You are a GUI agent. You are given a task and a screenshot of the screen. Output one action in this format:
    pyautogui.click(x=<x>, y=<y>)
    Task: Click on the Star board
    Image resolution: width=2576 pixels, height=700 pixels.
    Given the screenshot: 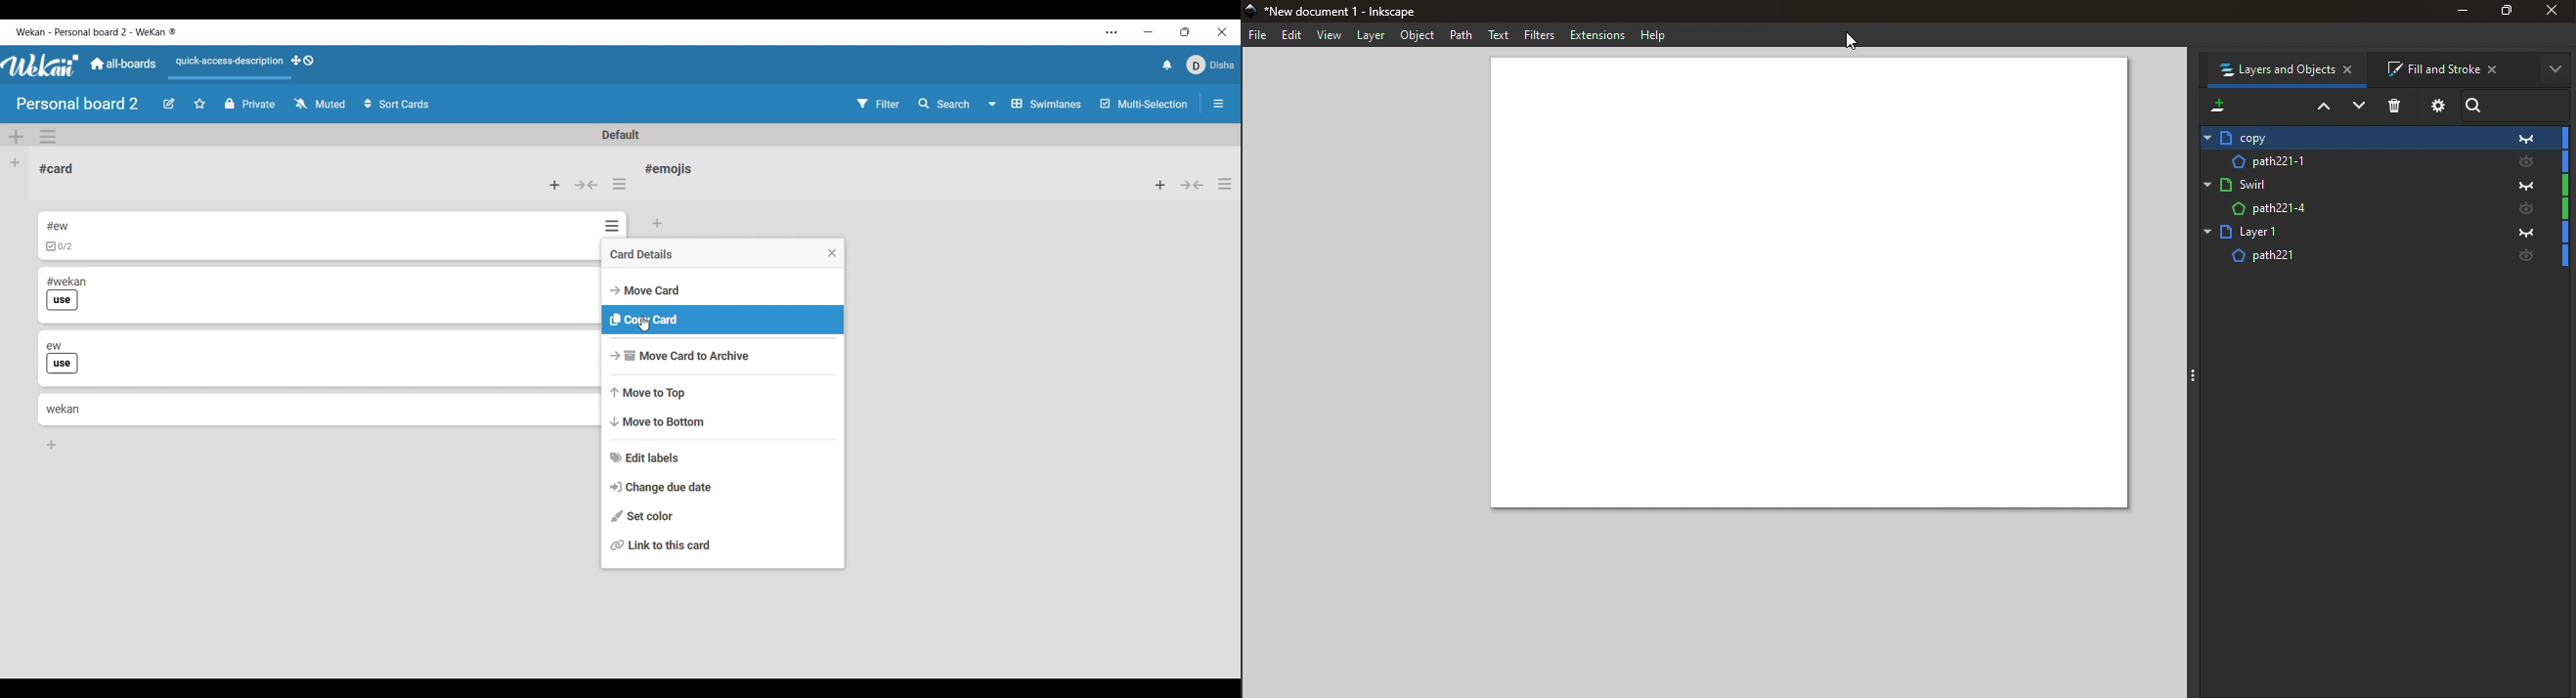 What is the action you would take?
    pyautogui.click(x=200, y=103)
    